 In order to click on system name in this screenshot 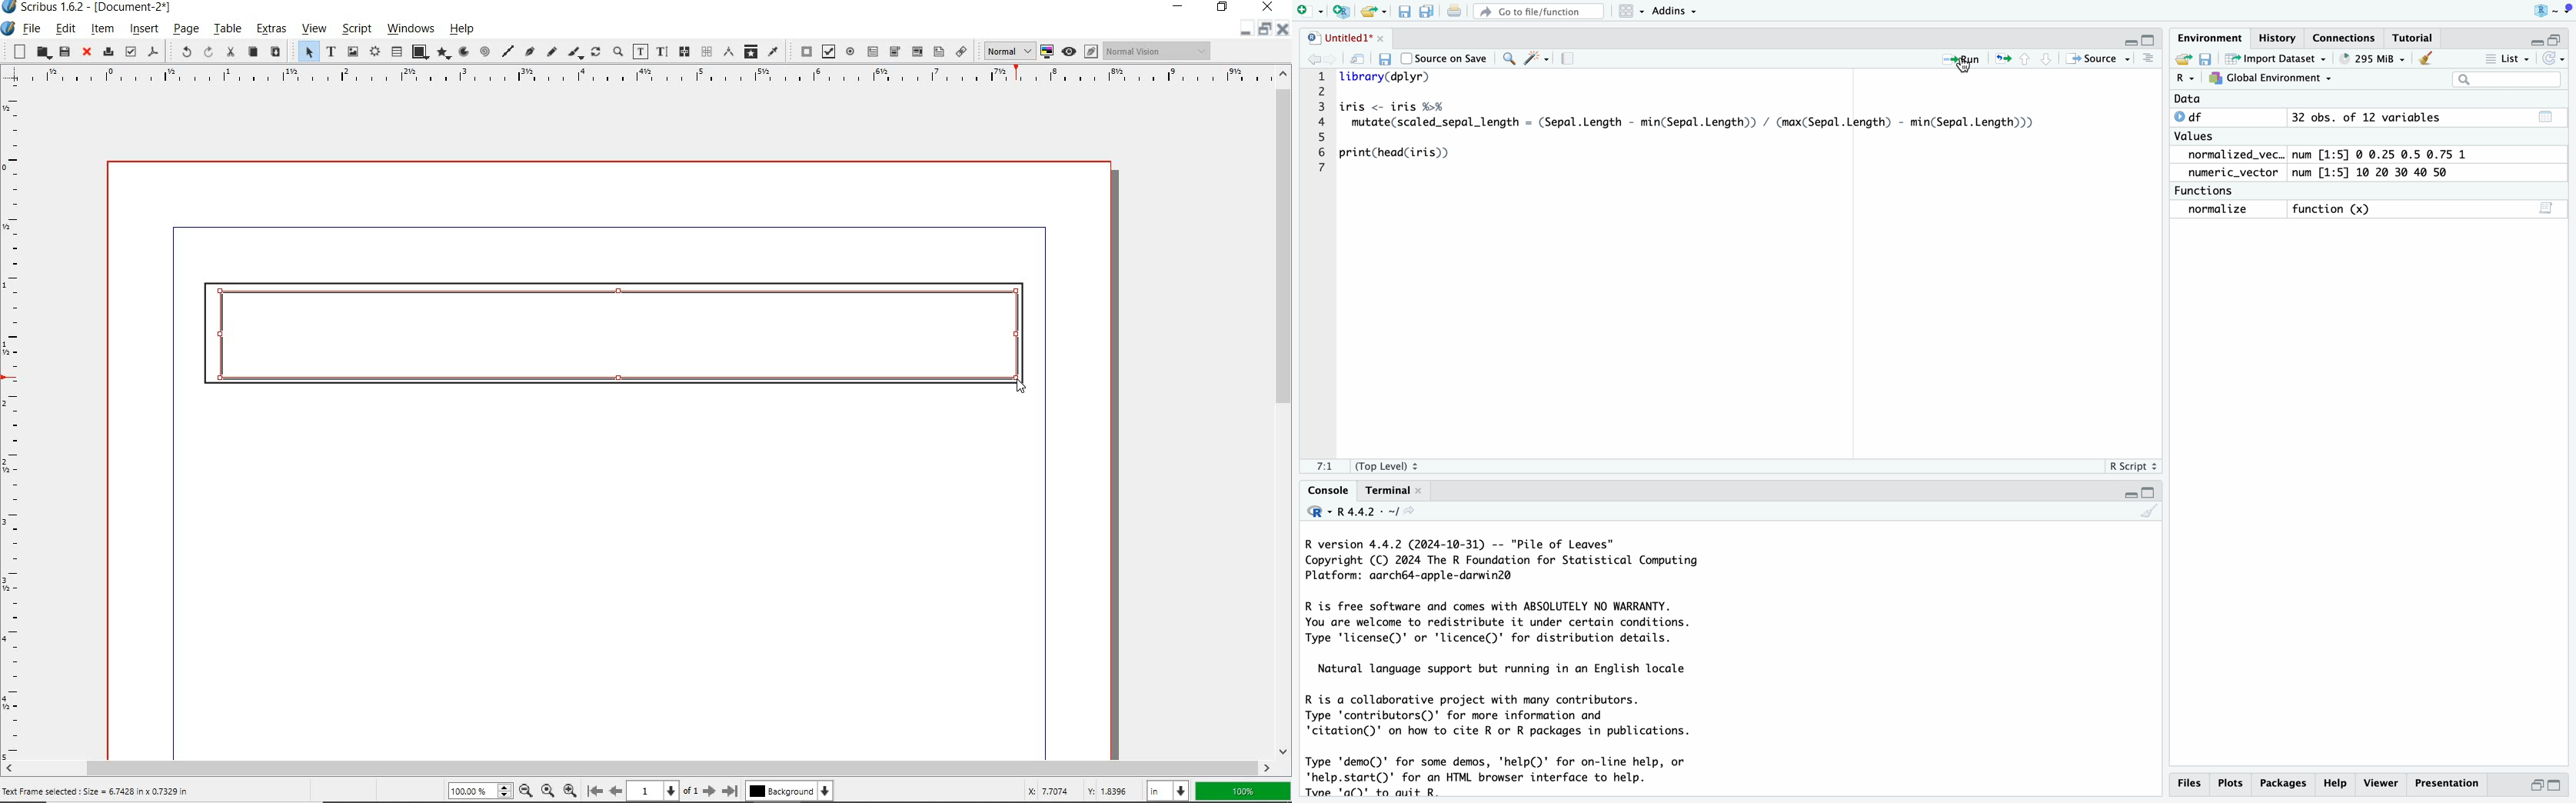, I will do `click(88, 7)`.